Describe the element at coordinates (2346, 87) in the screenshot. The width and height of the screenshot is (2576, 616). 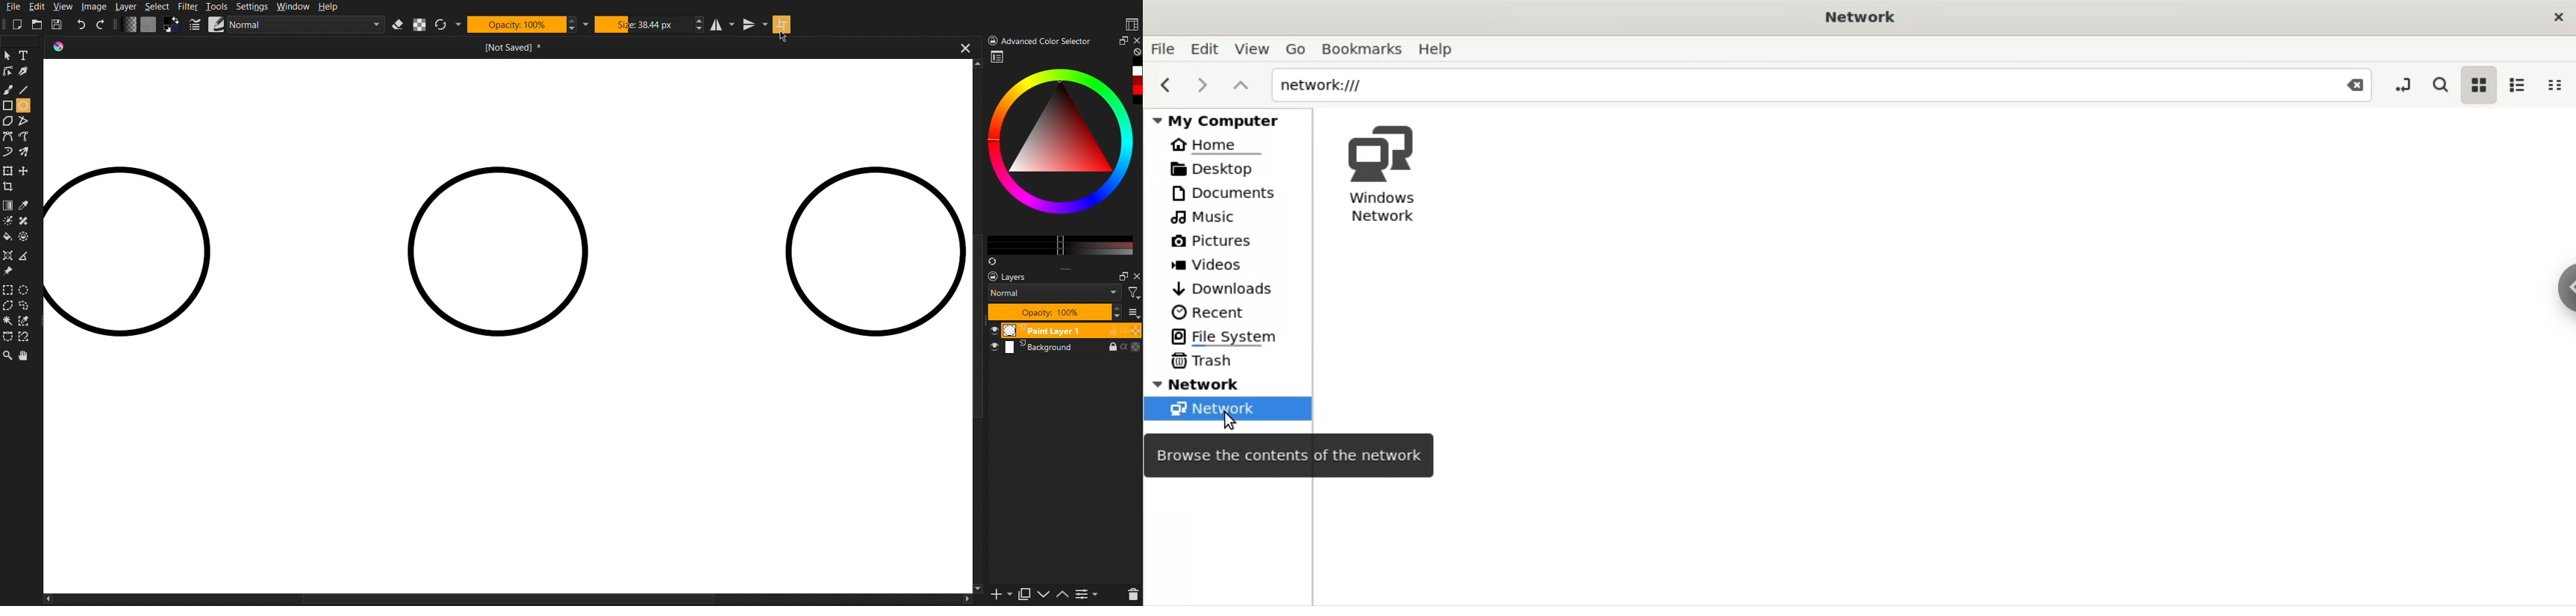
I see `Close` at that location.